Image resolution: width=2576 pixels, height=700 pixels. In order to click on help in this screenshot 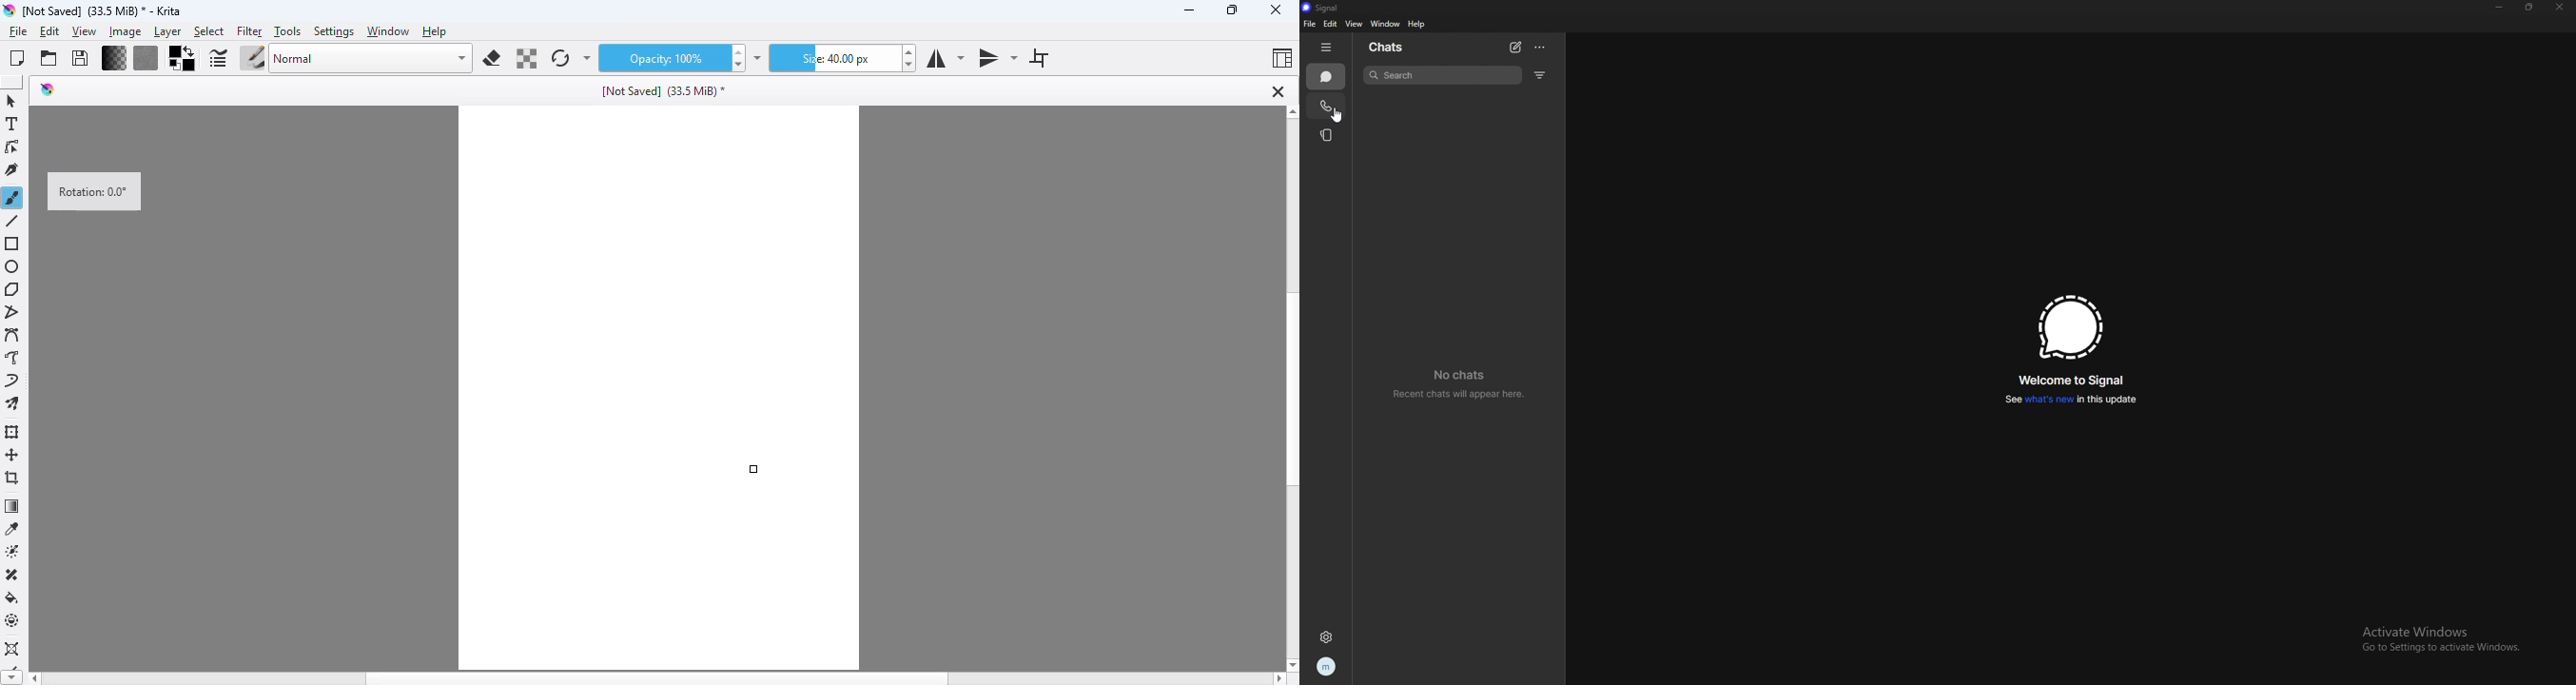, I will do `click(1418, 24)`.